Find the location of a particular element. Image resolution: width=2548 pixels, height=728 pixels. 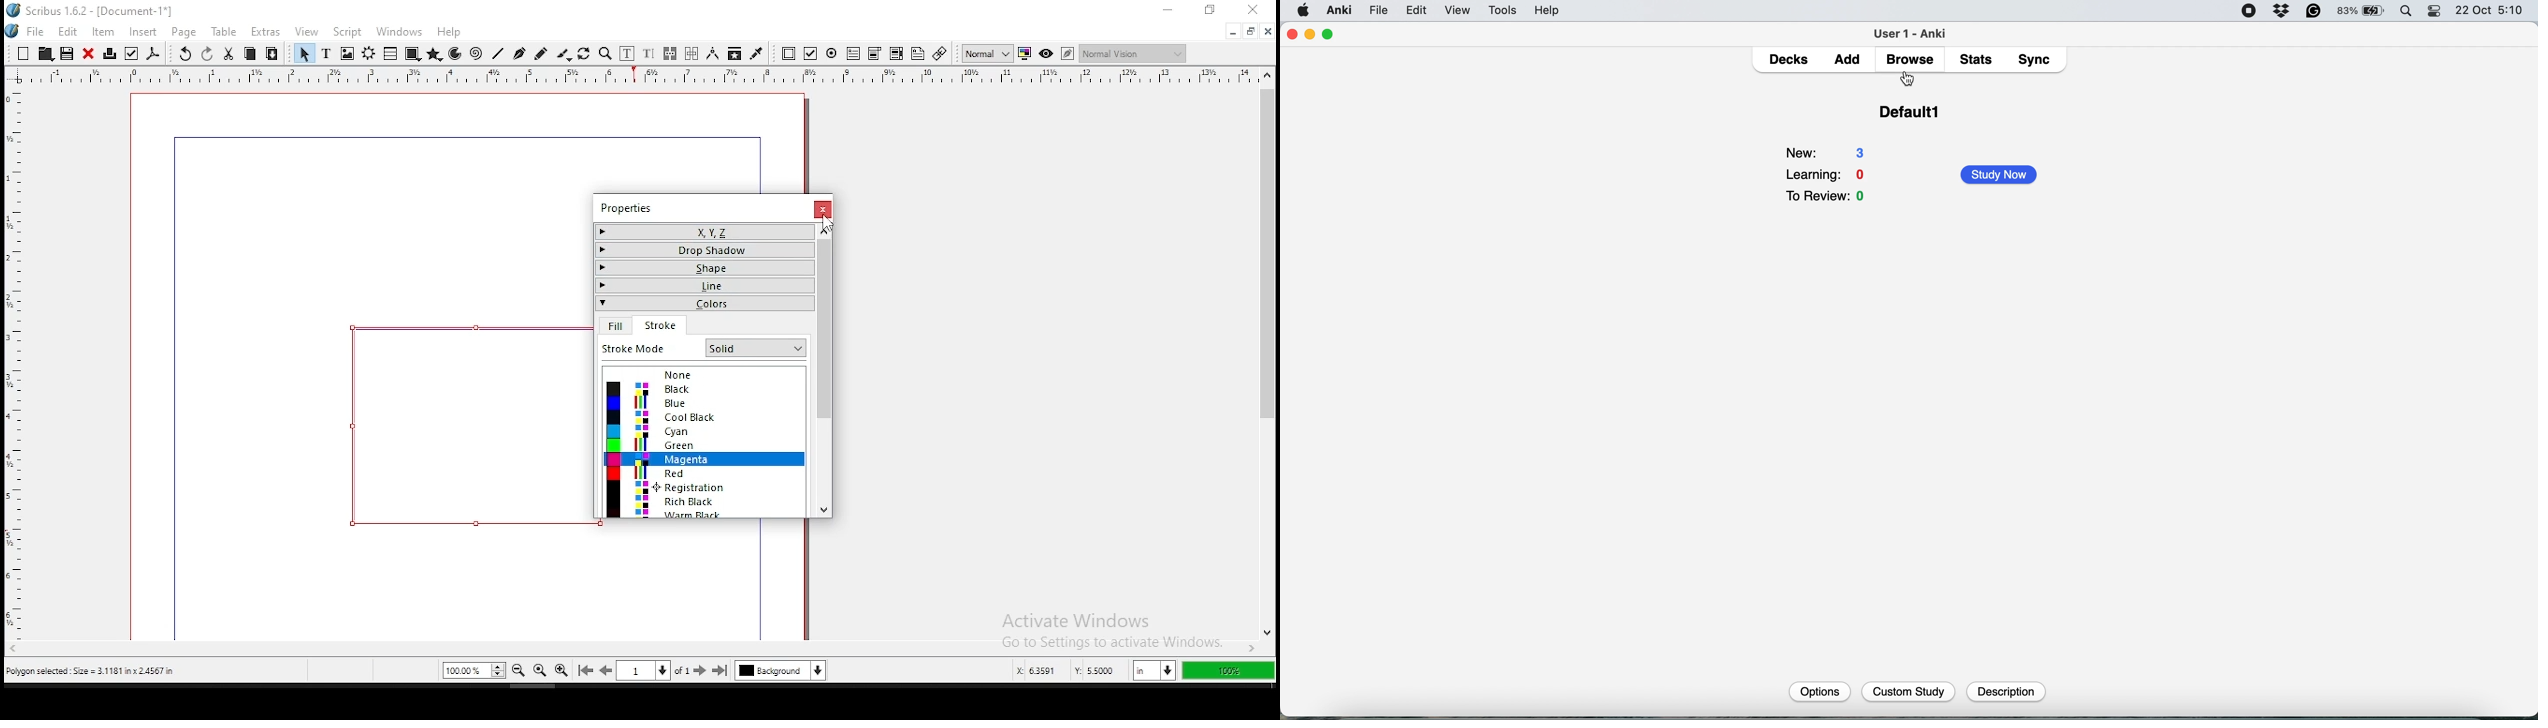

close is located at coordinates (1291, 35).